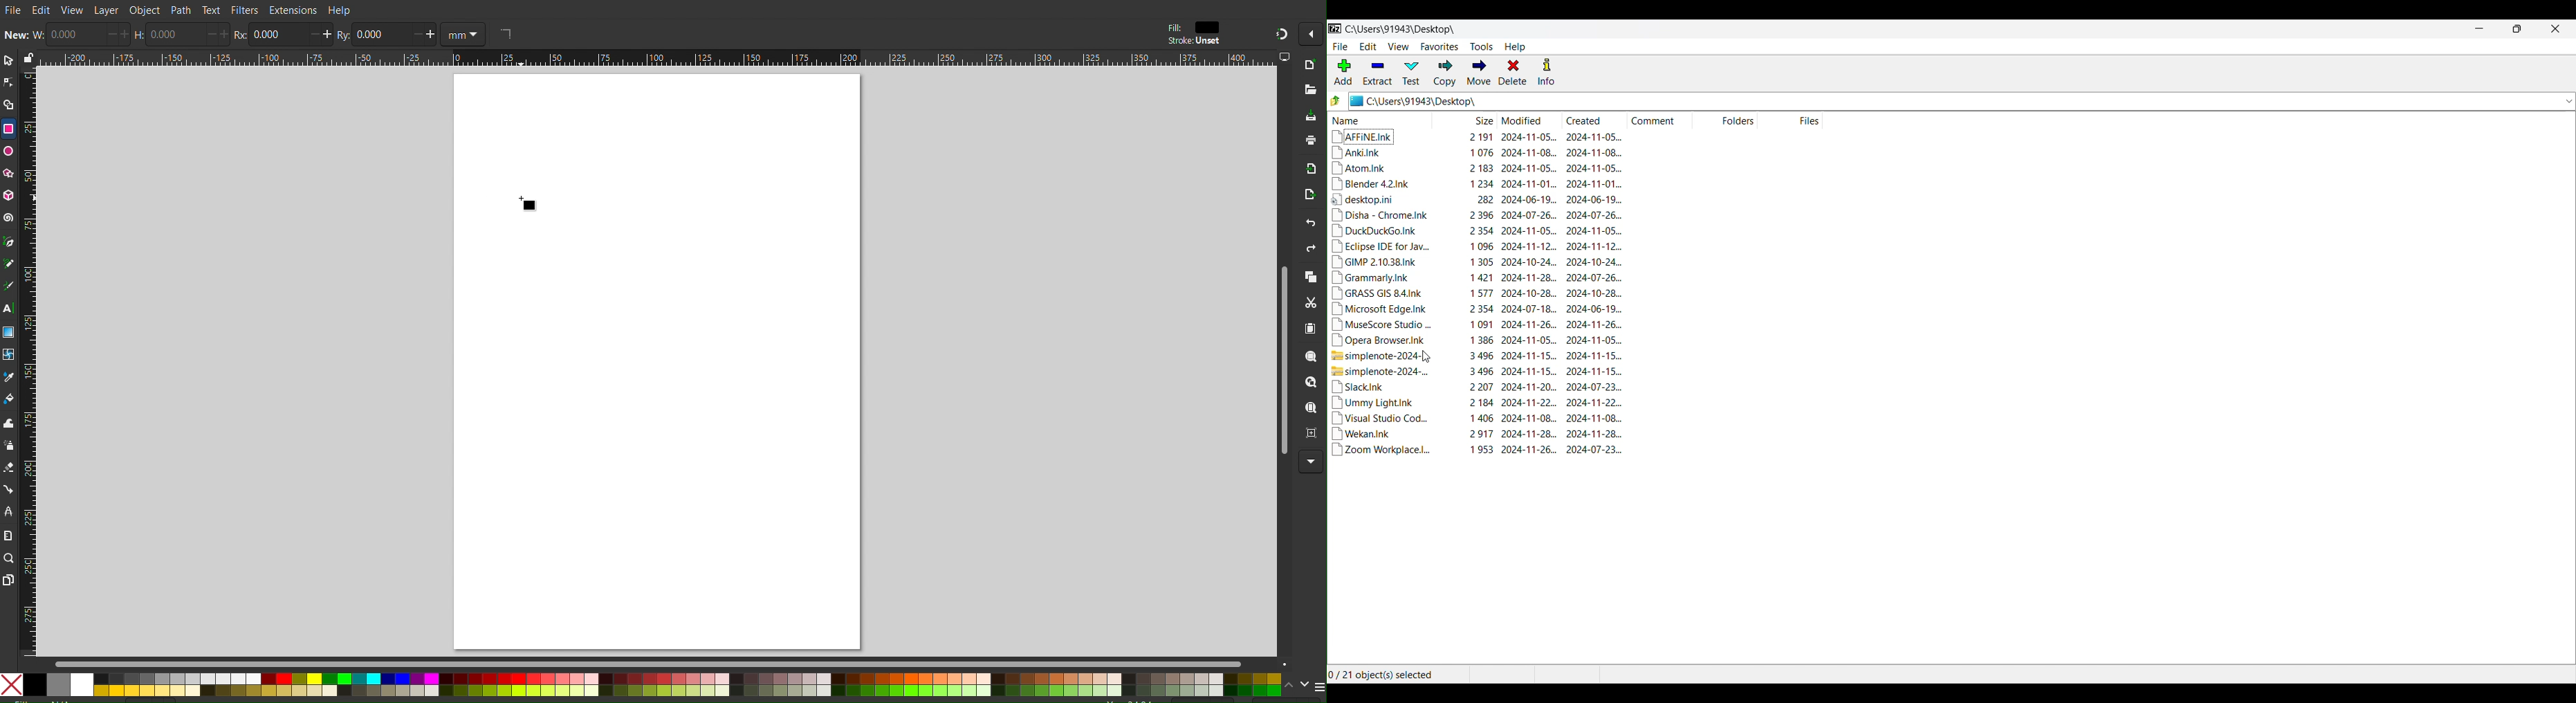  What do you see at coordinates (1484, 371) in the screenshot?
I see `simplenote-2024-... 3496 2024-11-15... 2024-11-15...` at bounding box center [1484, 371].